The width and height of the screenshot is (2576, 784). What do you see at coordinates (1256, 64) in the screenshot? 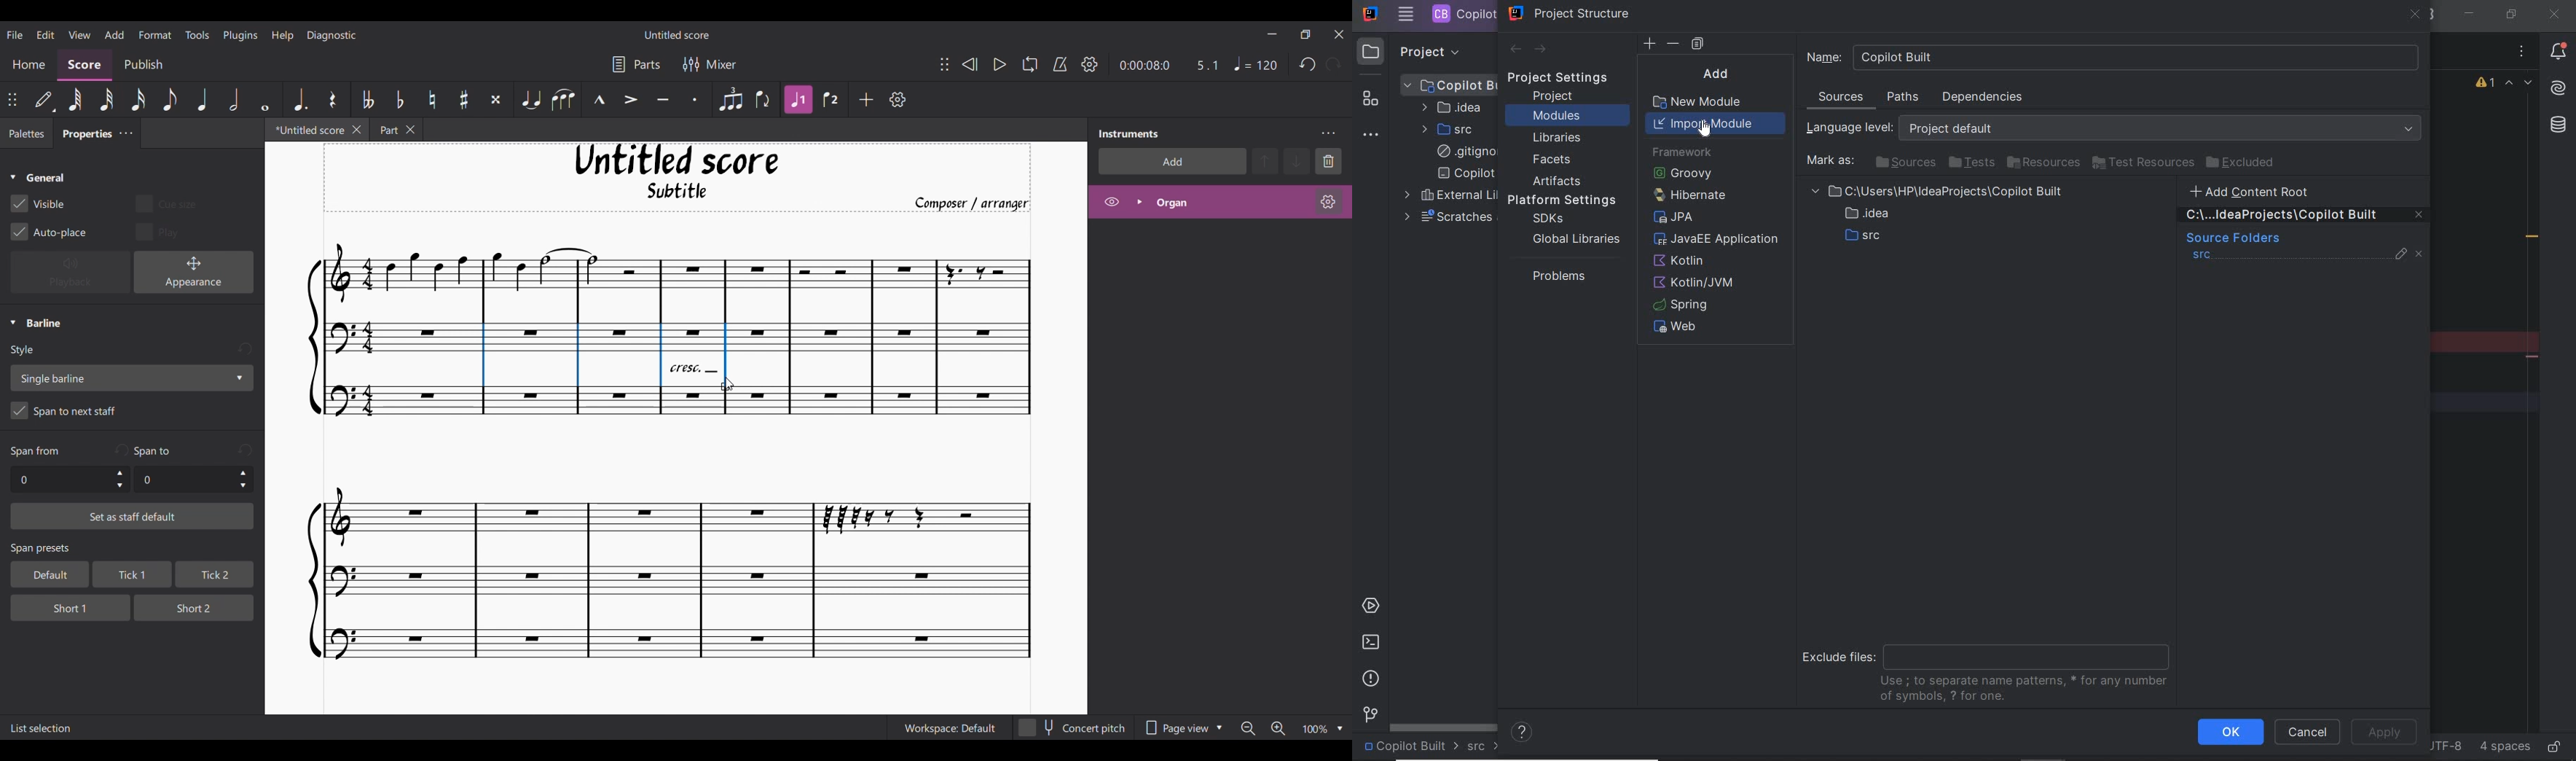
I see `Tempo` at bounding box center [1256, 64].